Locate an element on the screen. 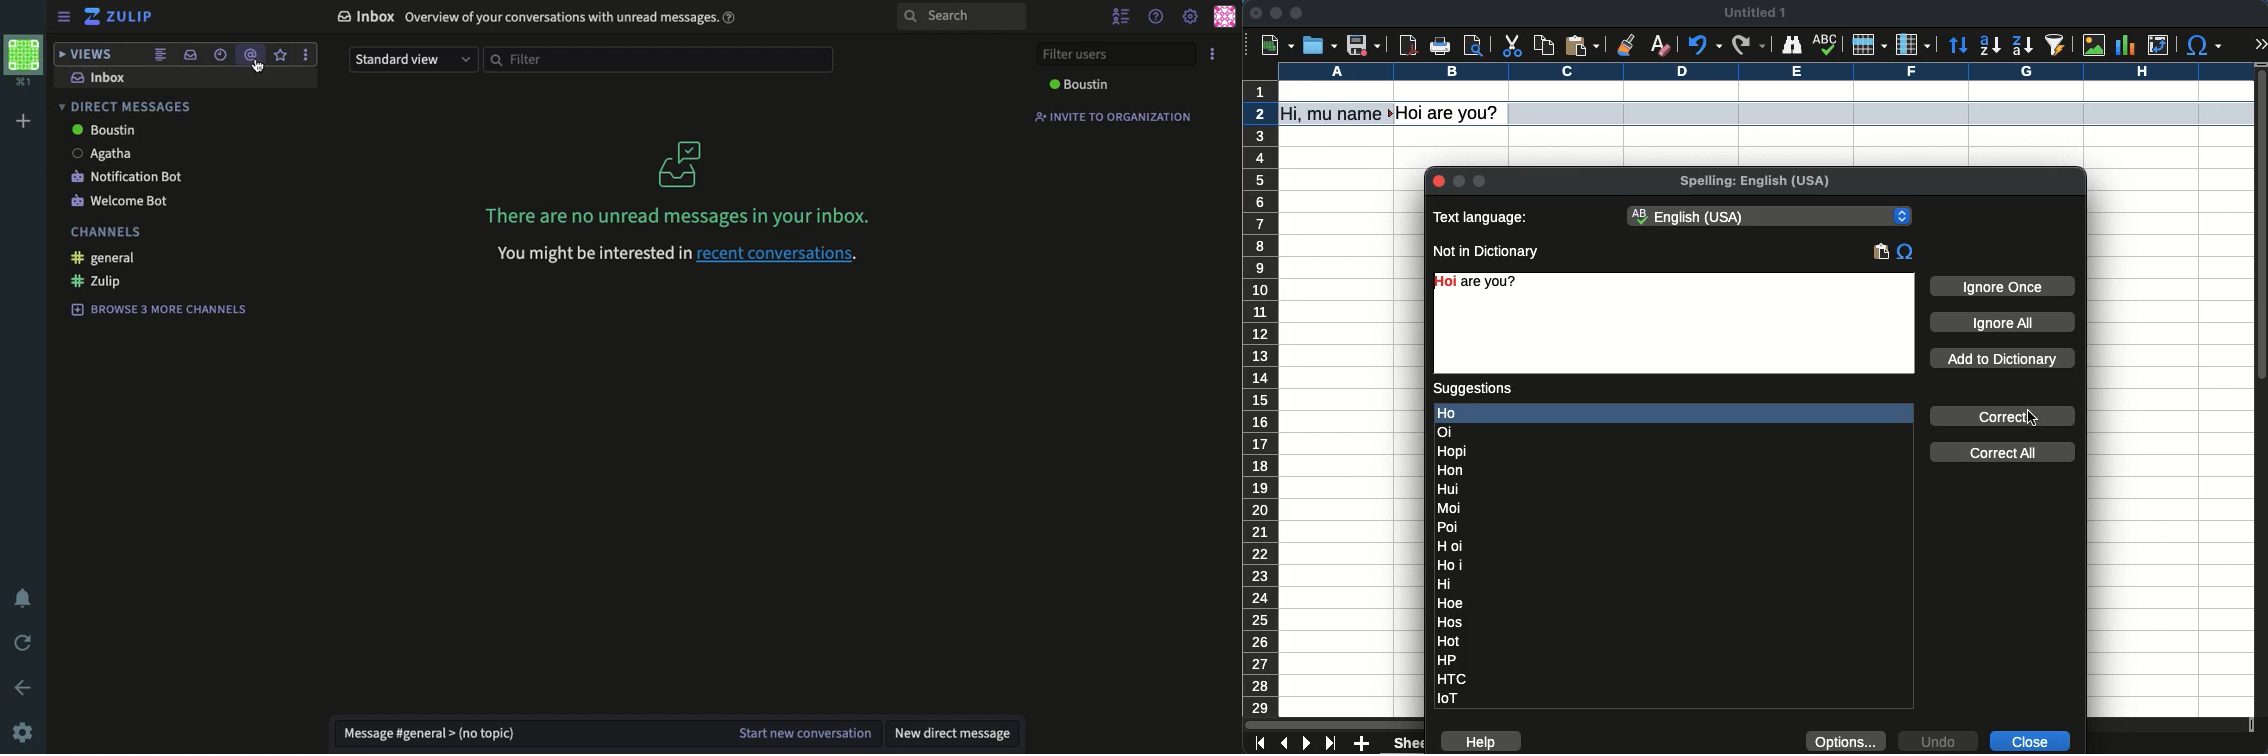  expand is located at coordinates (2262, 45).